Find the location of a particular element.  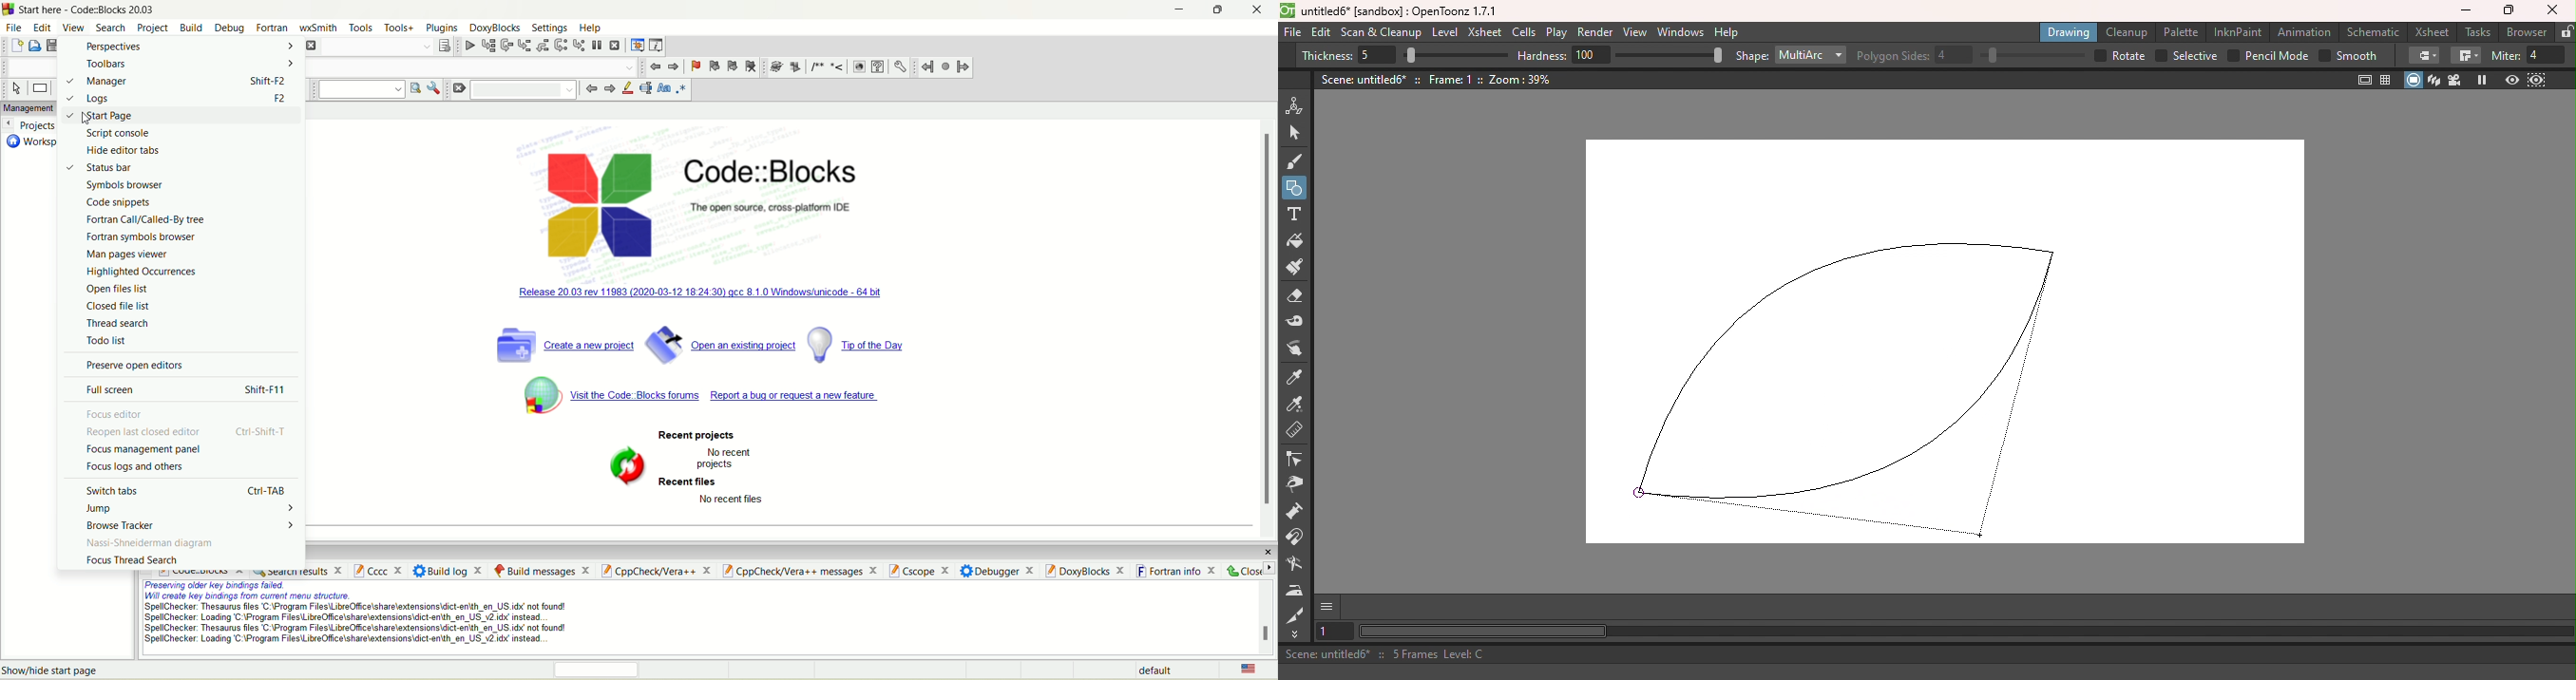

preserve open editors is located at coordinates (136, 366).